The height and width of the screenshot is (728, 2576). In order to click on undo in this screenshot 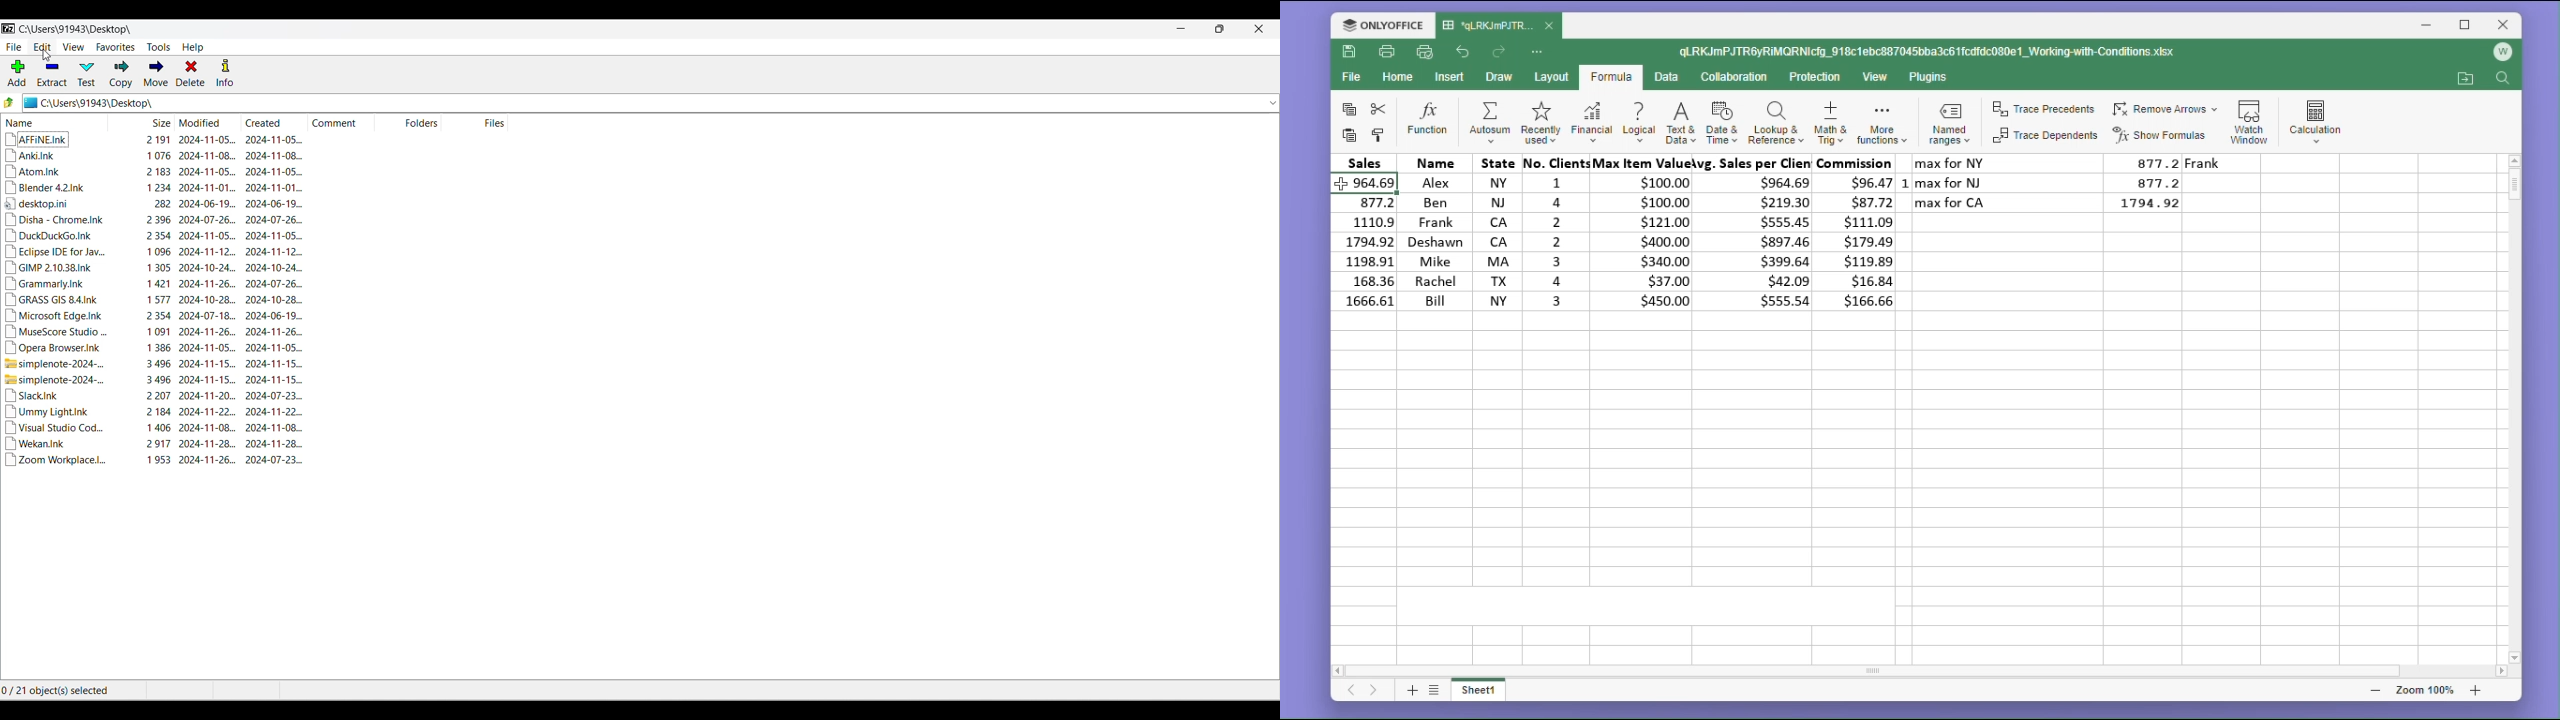, I will do `click(1463, 50)`.